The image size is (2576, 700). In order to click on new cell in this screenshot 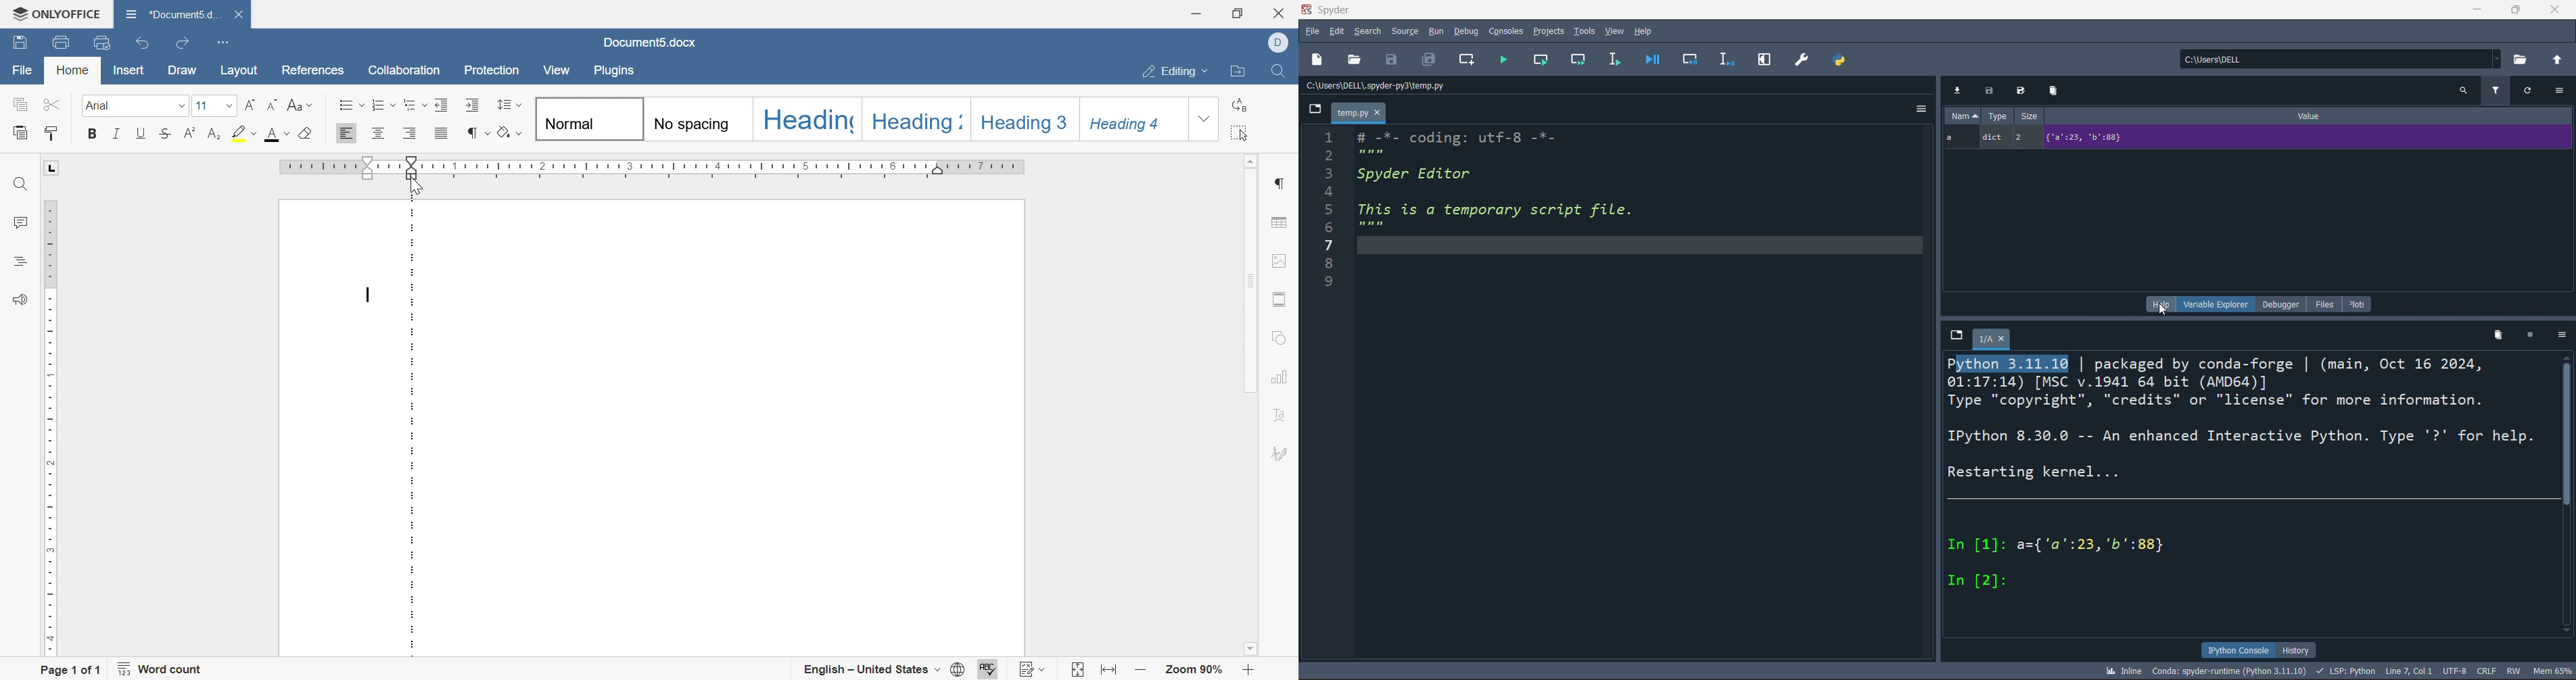, I will do `click(1469, 62)`.